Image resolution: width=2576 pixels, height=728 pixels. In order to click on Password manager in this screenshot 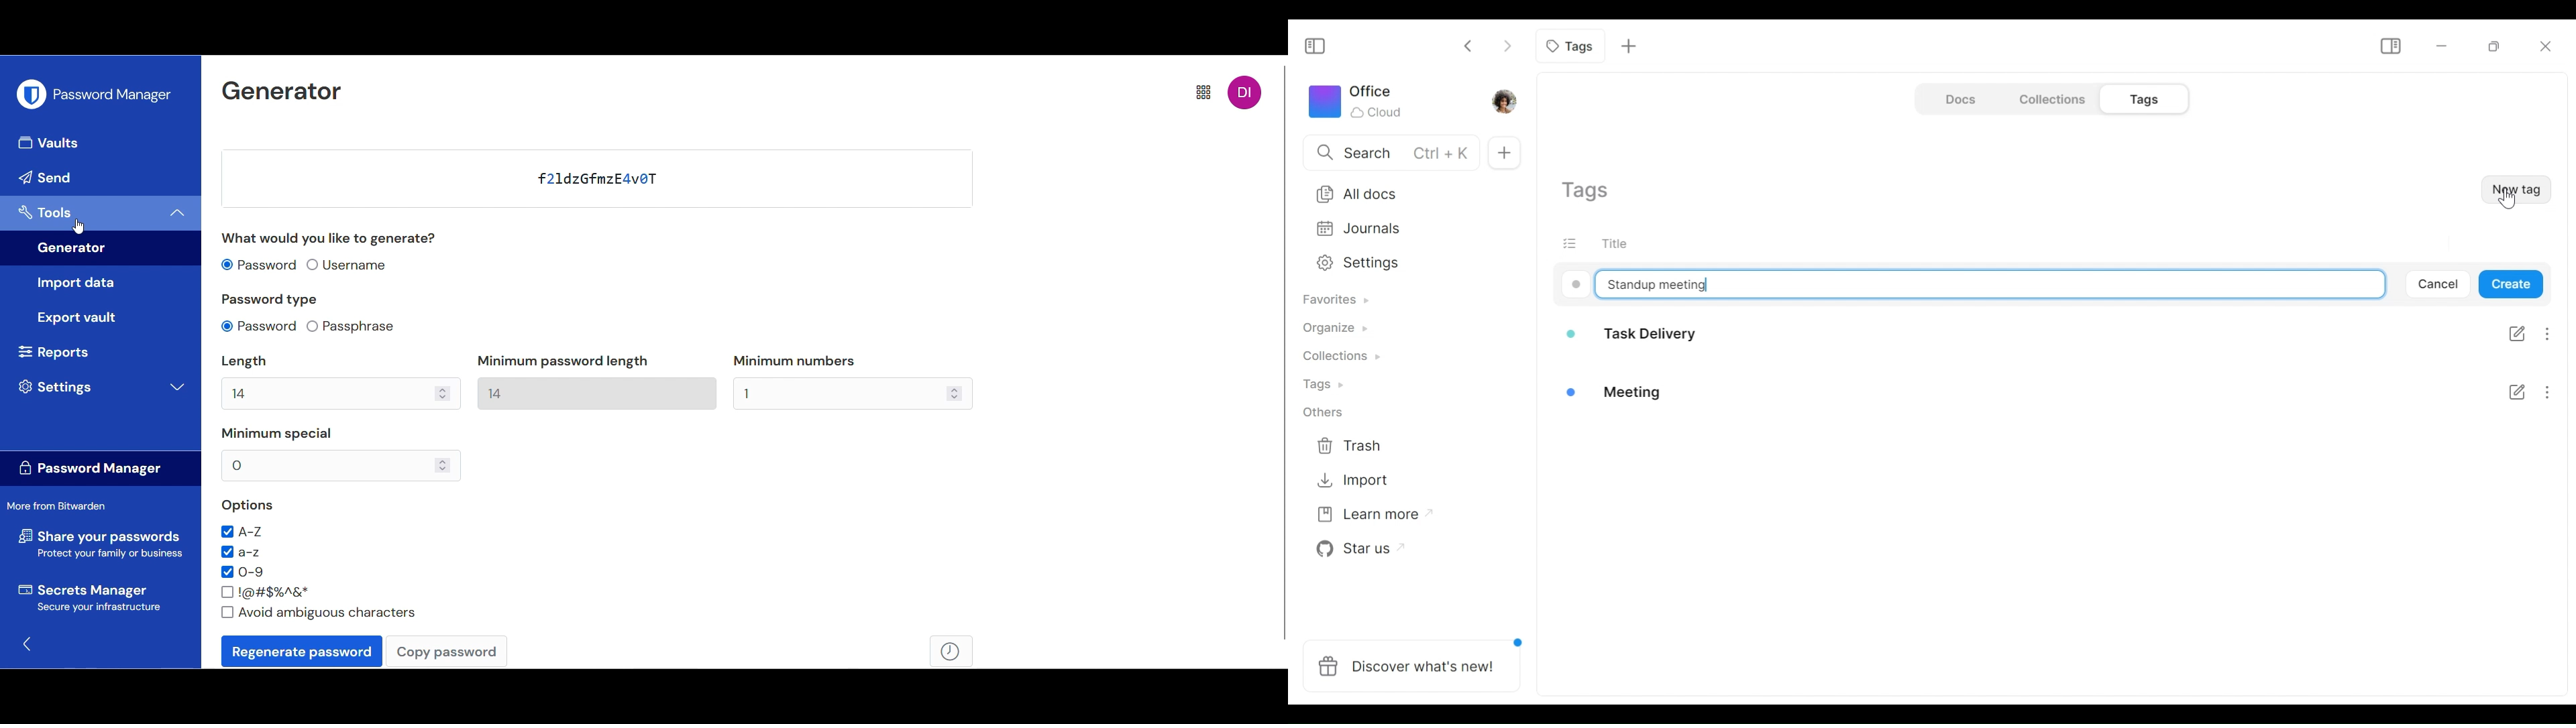, I will do `click(114, 96)`.